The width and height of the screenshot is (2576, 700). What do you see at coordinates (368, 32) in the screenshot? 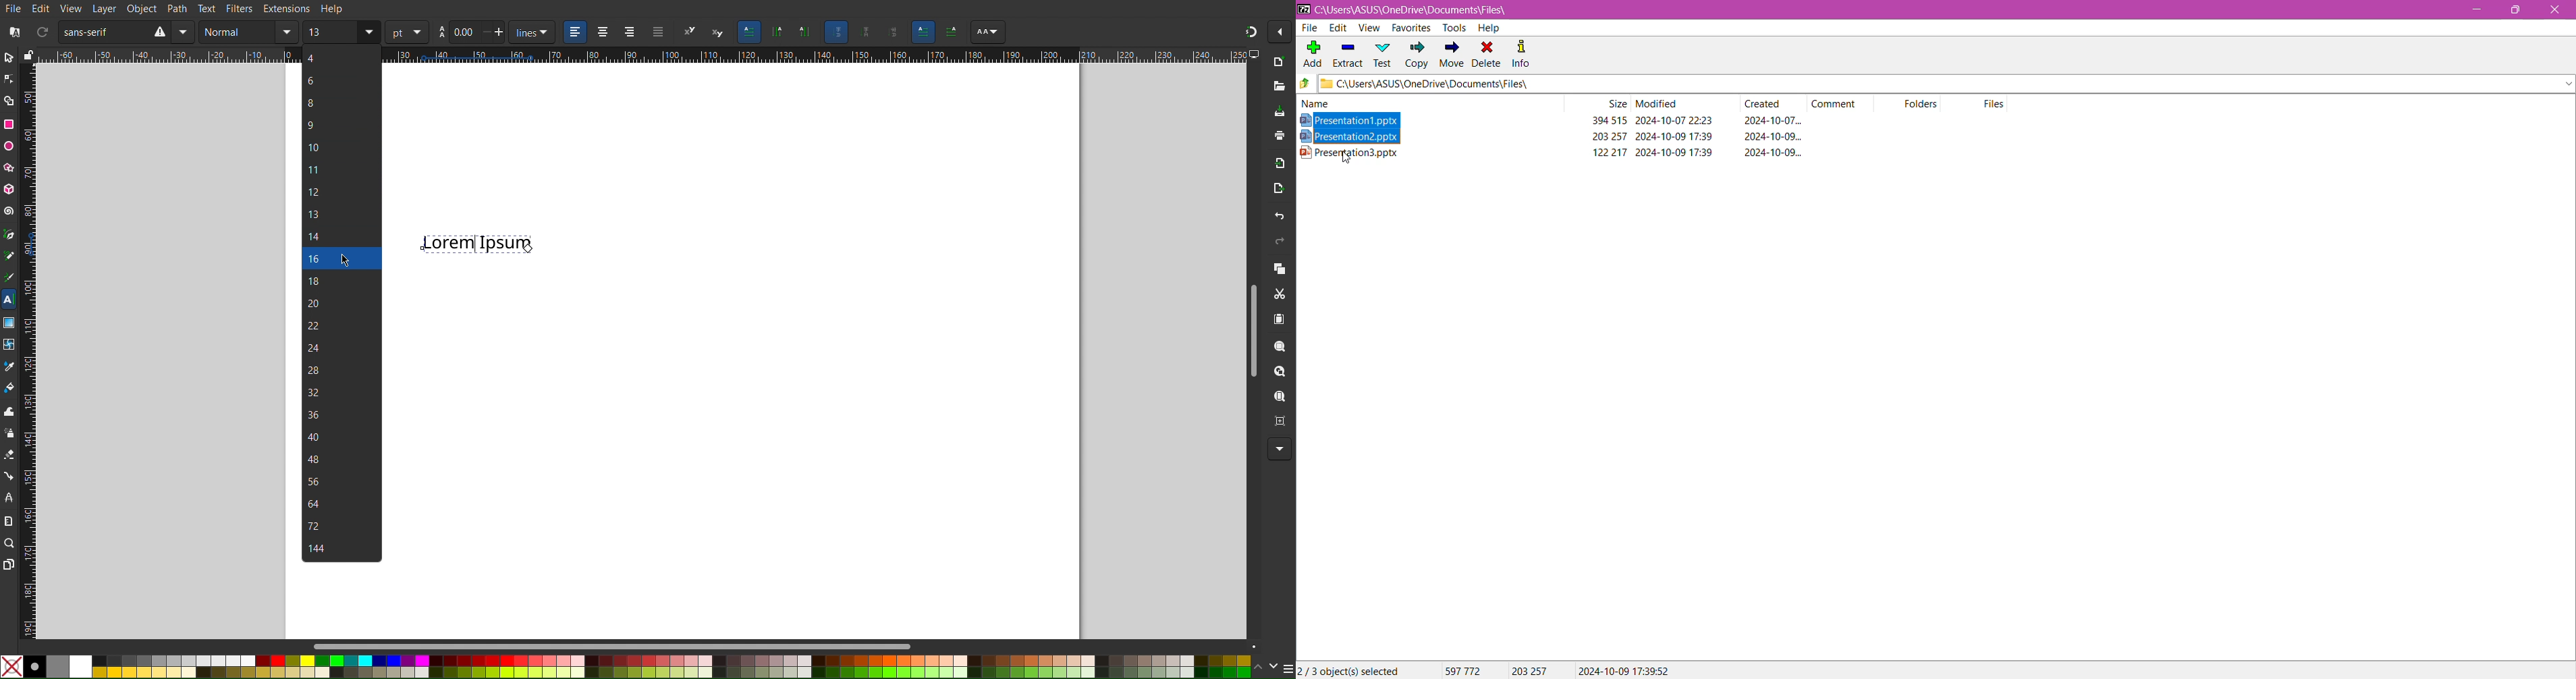
I see `size menu` at bounding box center [368, 32].